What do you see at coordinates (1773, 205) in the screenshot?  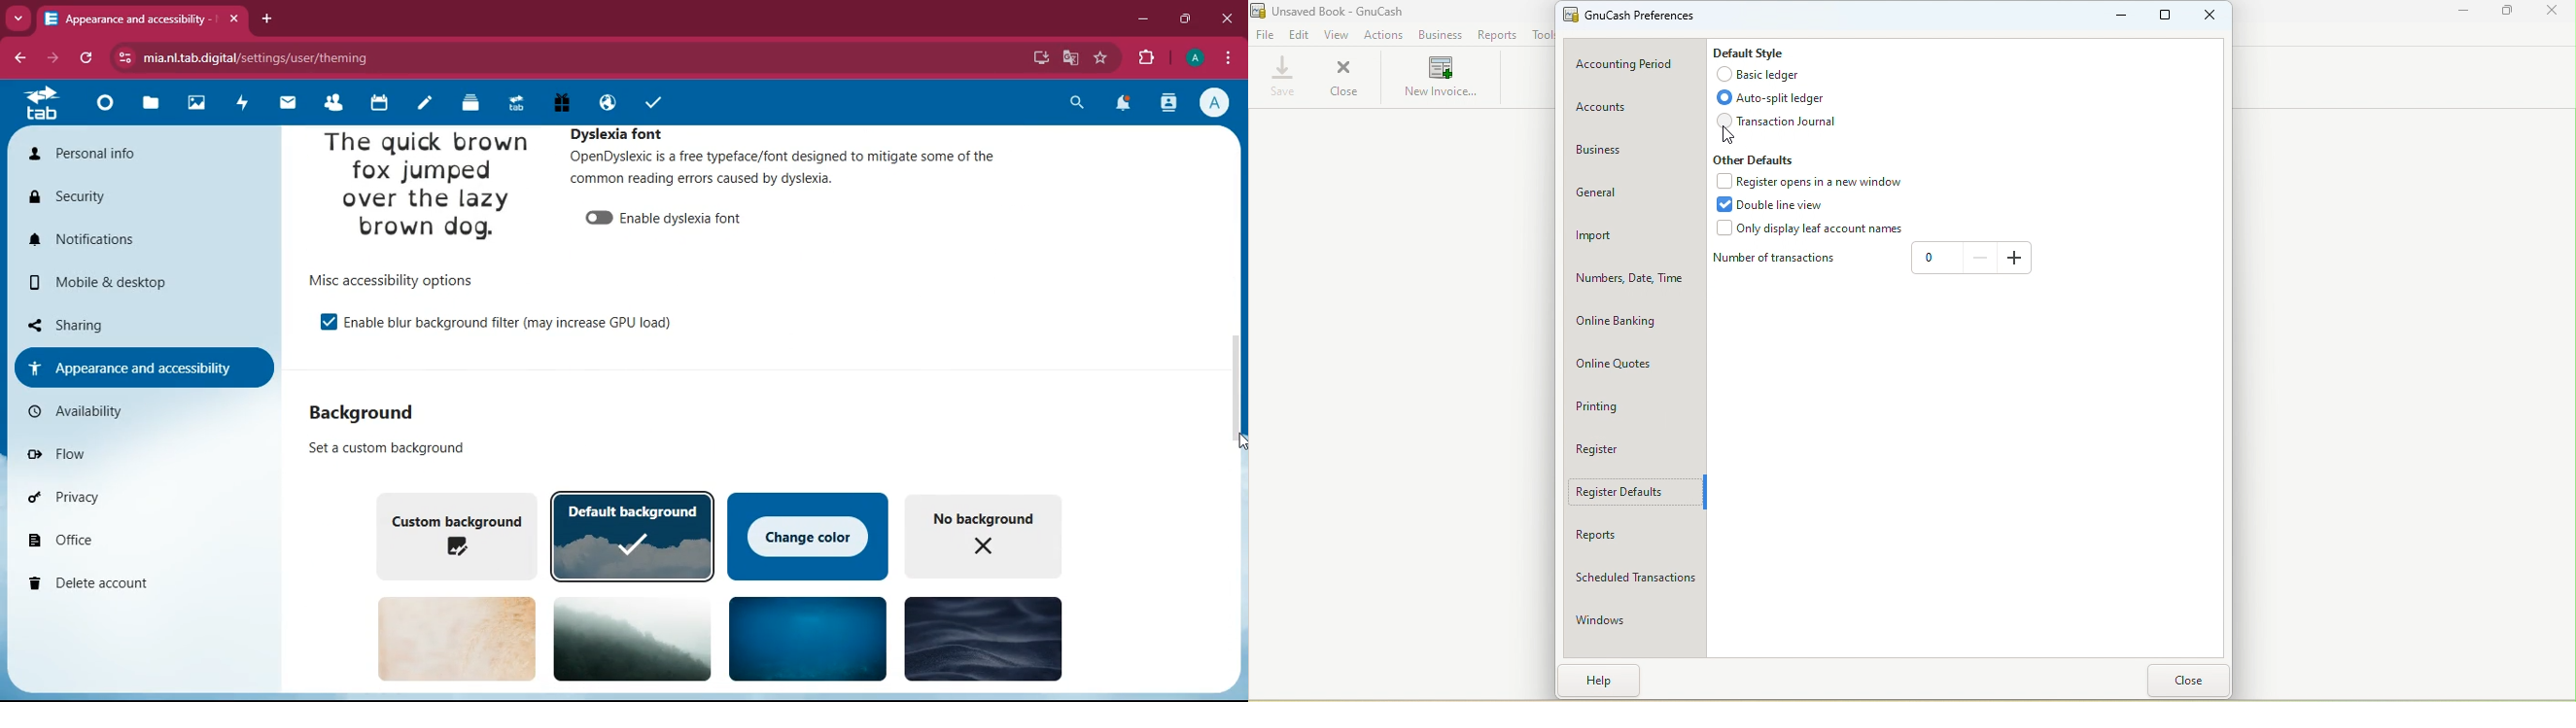 I see `Double line view` at bounding box center [1773, 205].